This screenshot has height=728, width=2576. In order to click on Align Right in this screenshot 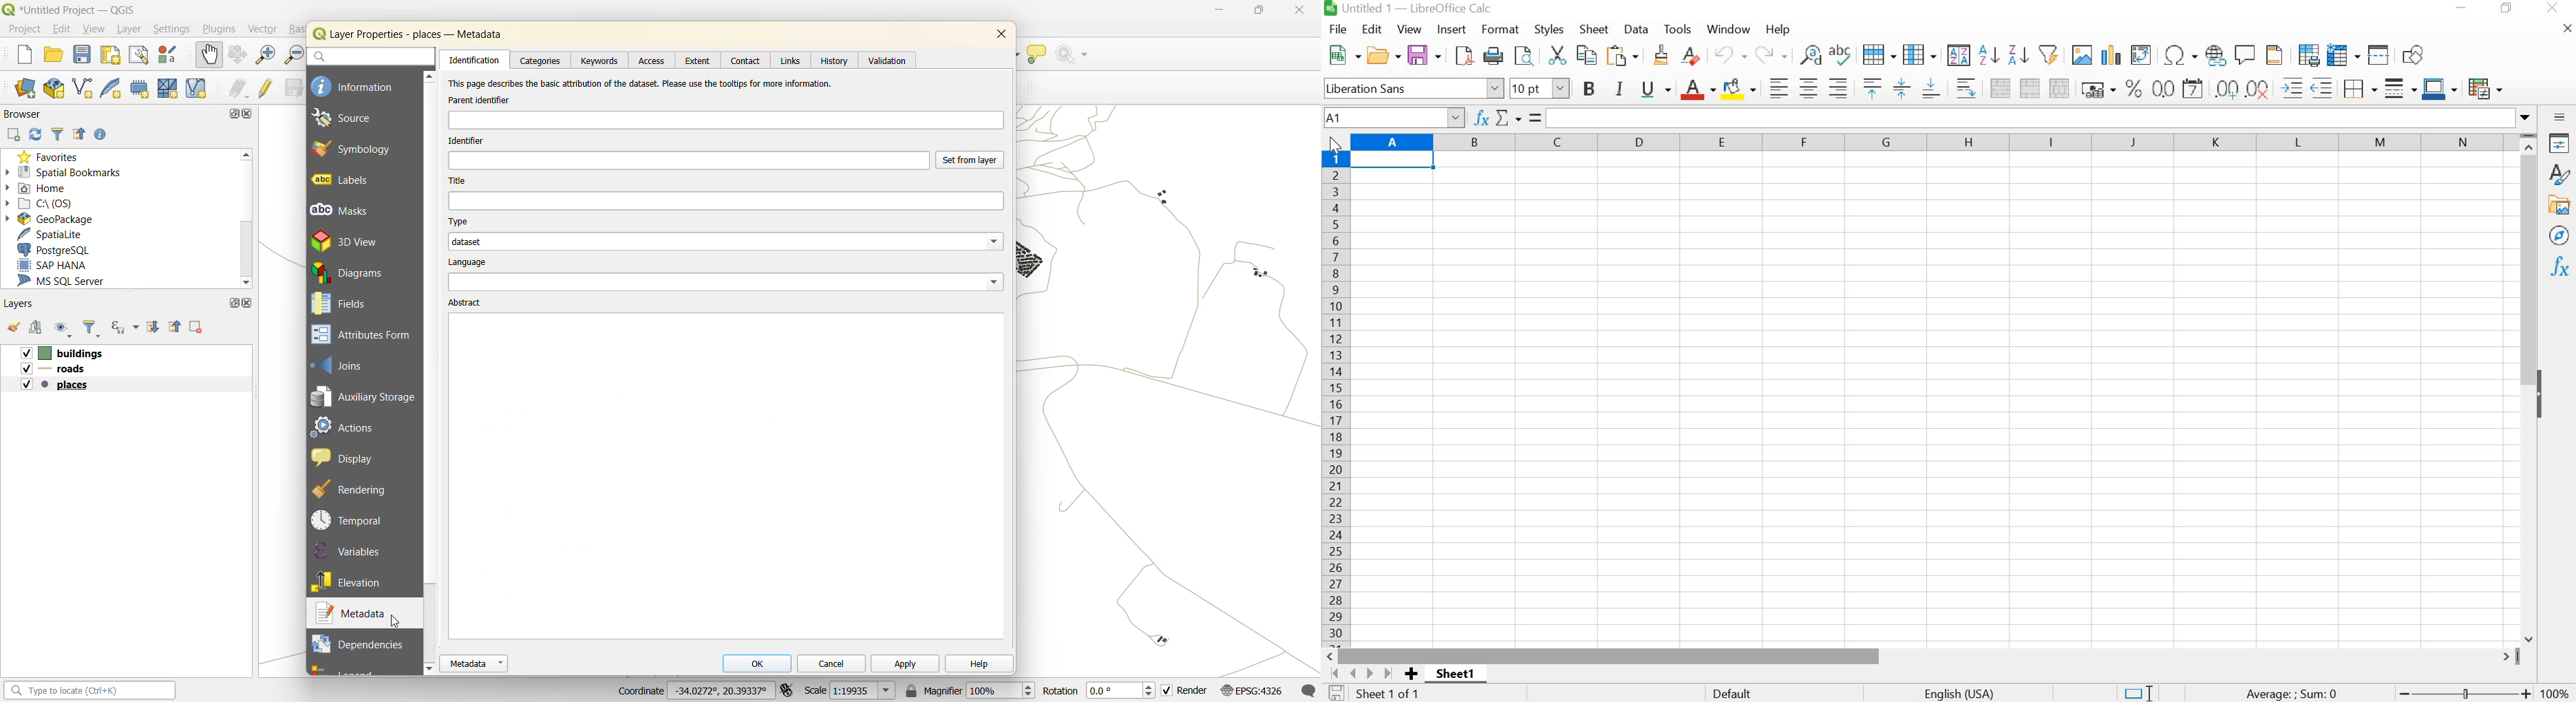, I will do `click(1838, 88)`.